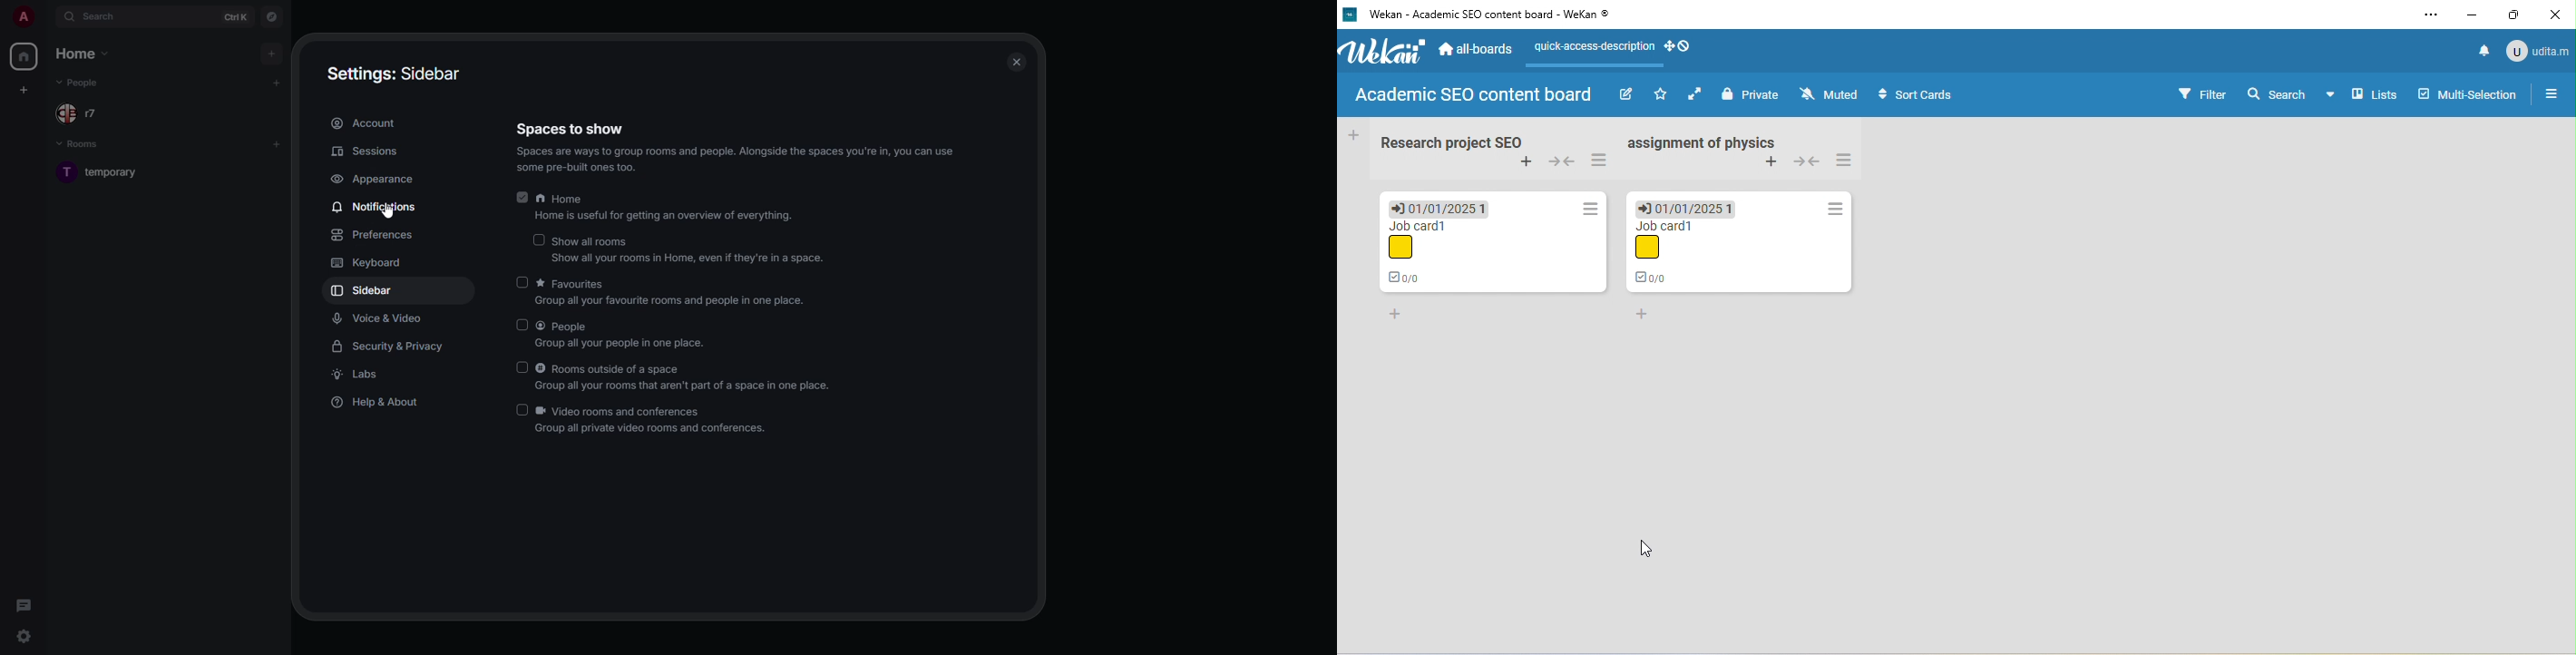  I want to click on threads, so click(24, 606).